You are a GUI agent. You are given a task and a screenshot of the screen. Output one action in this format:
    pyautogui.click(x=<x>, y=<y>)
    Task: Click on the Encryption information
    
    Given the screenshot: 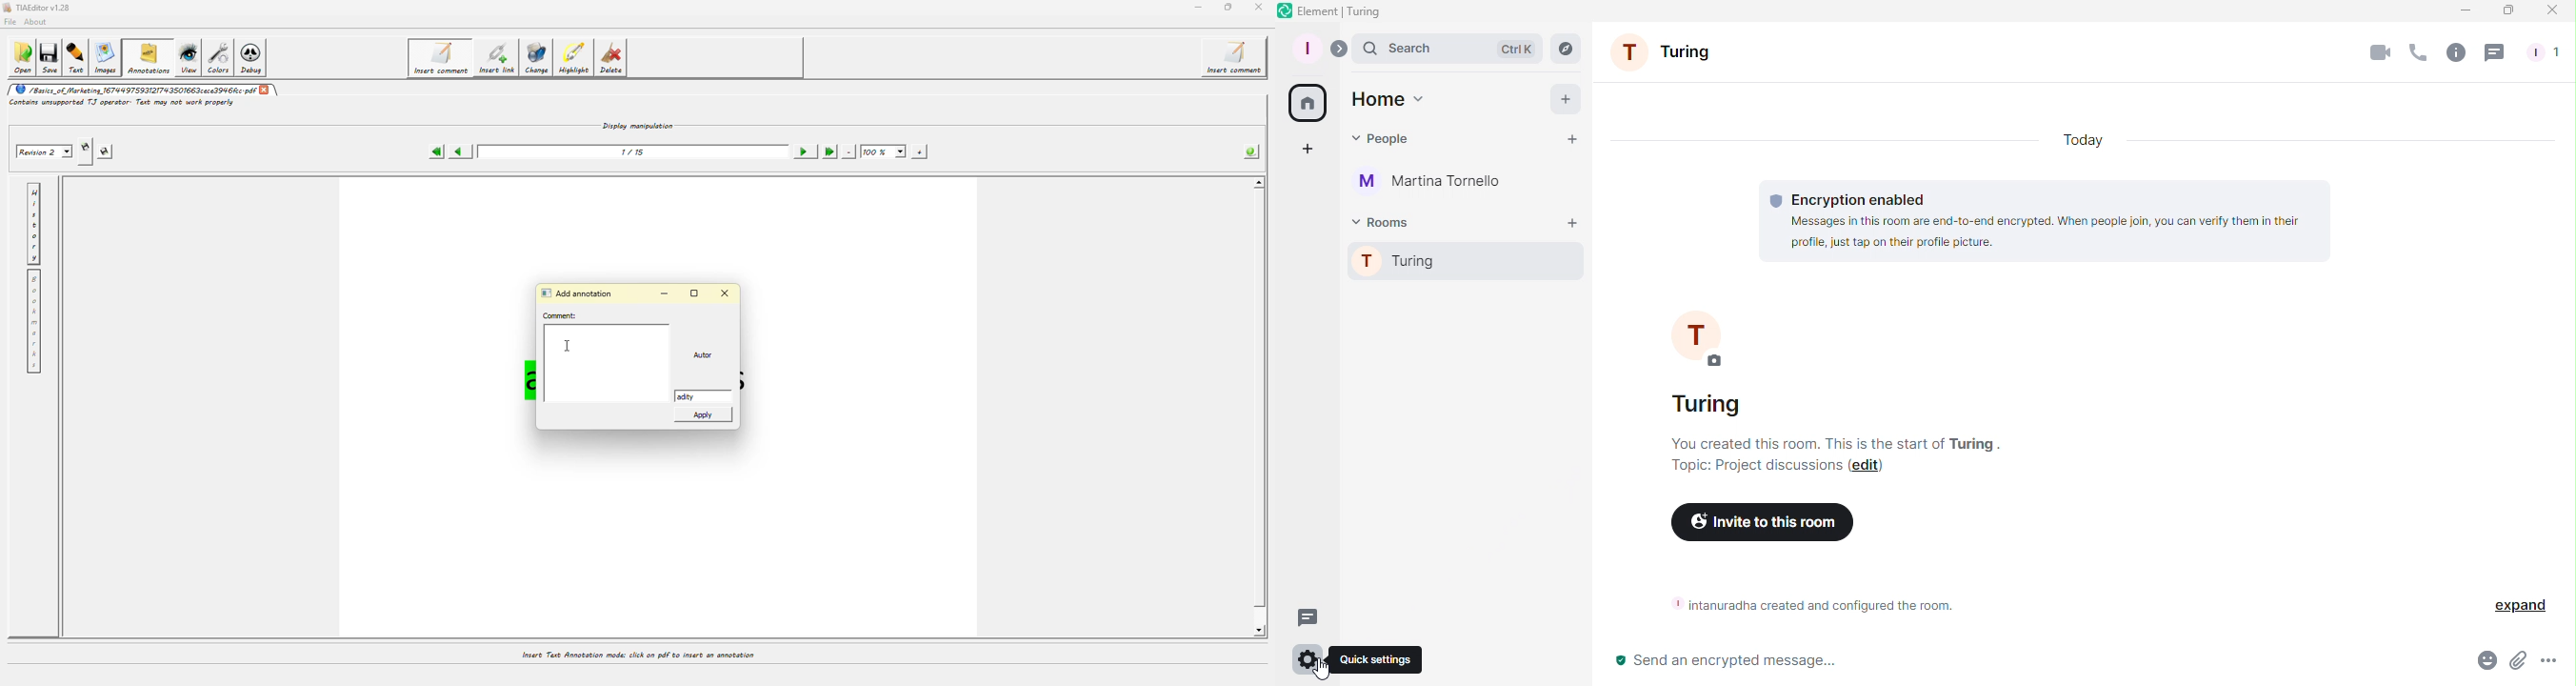 What is the action you would take?
    pyautogui.click(x=2051, y=219)
    